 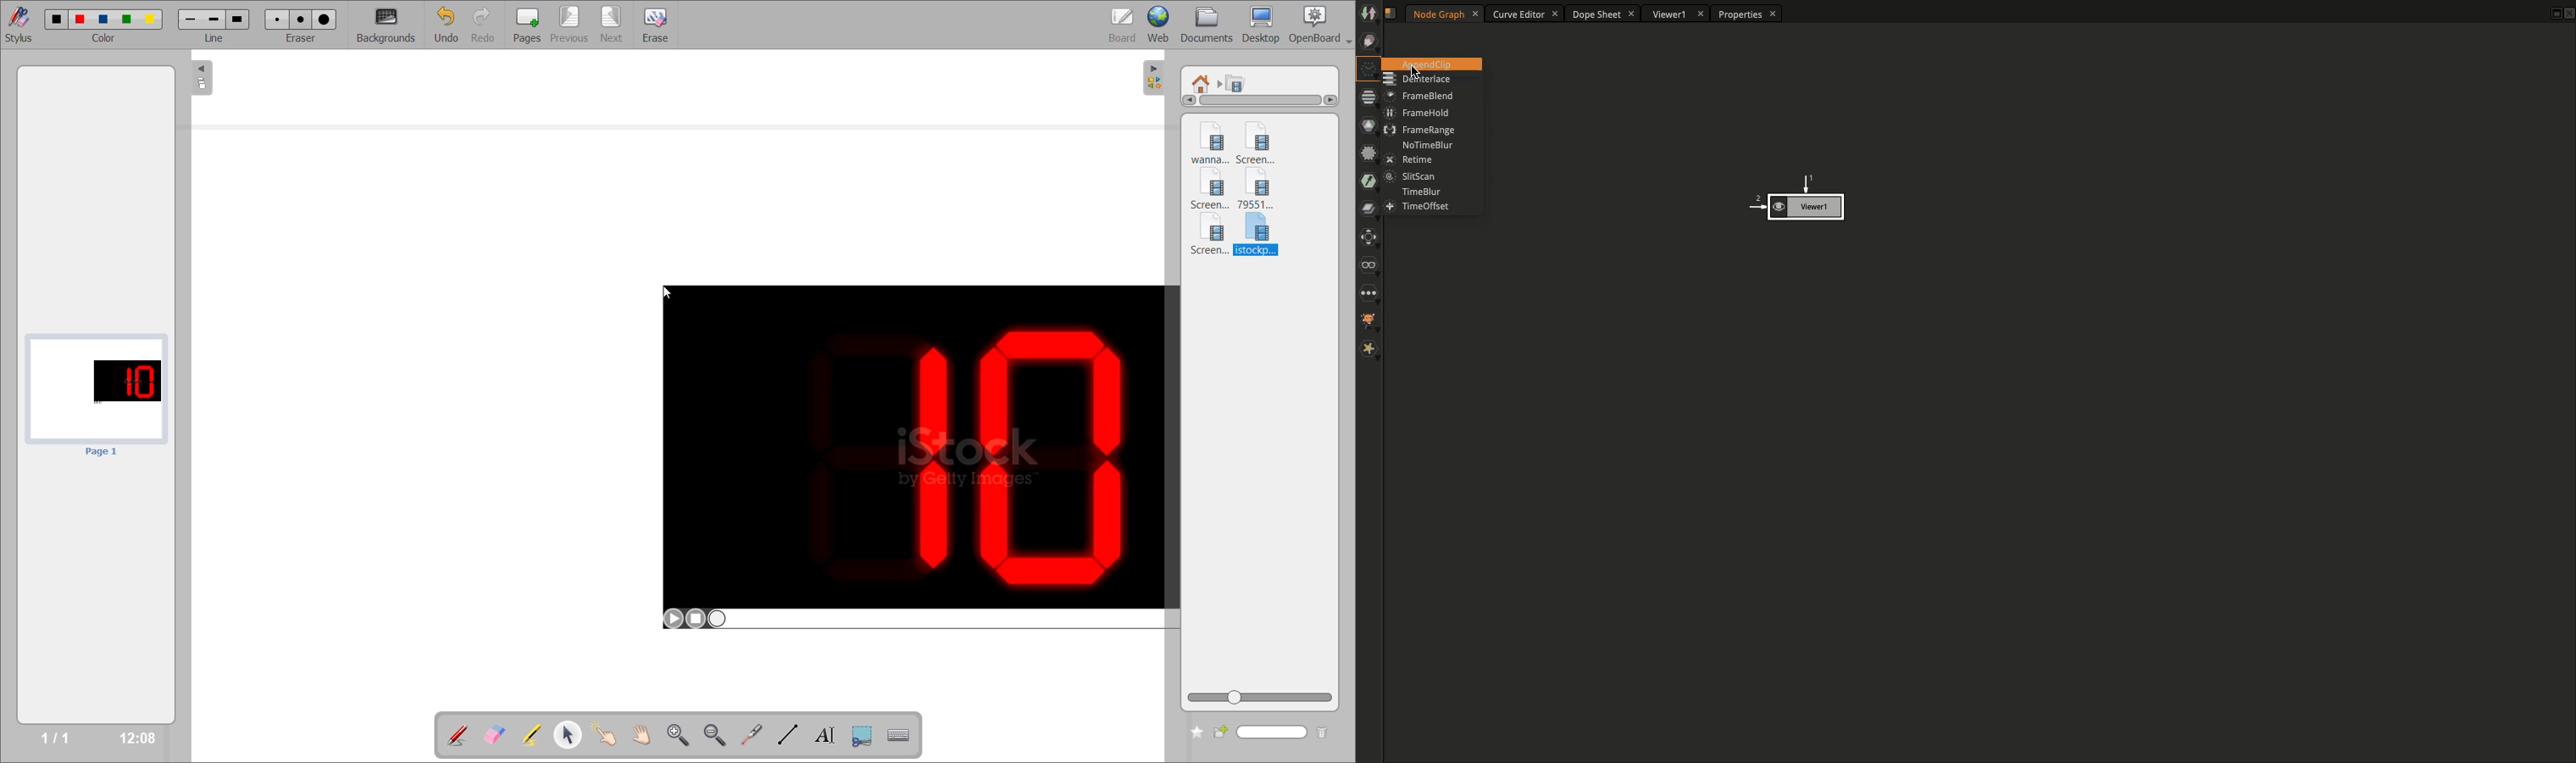 What do you see at coordinates (1193, 733) in the screenshot?
I see `create new folder` at bounding box center [1193, 733].